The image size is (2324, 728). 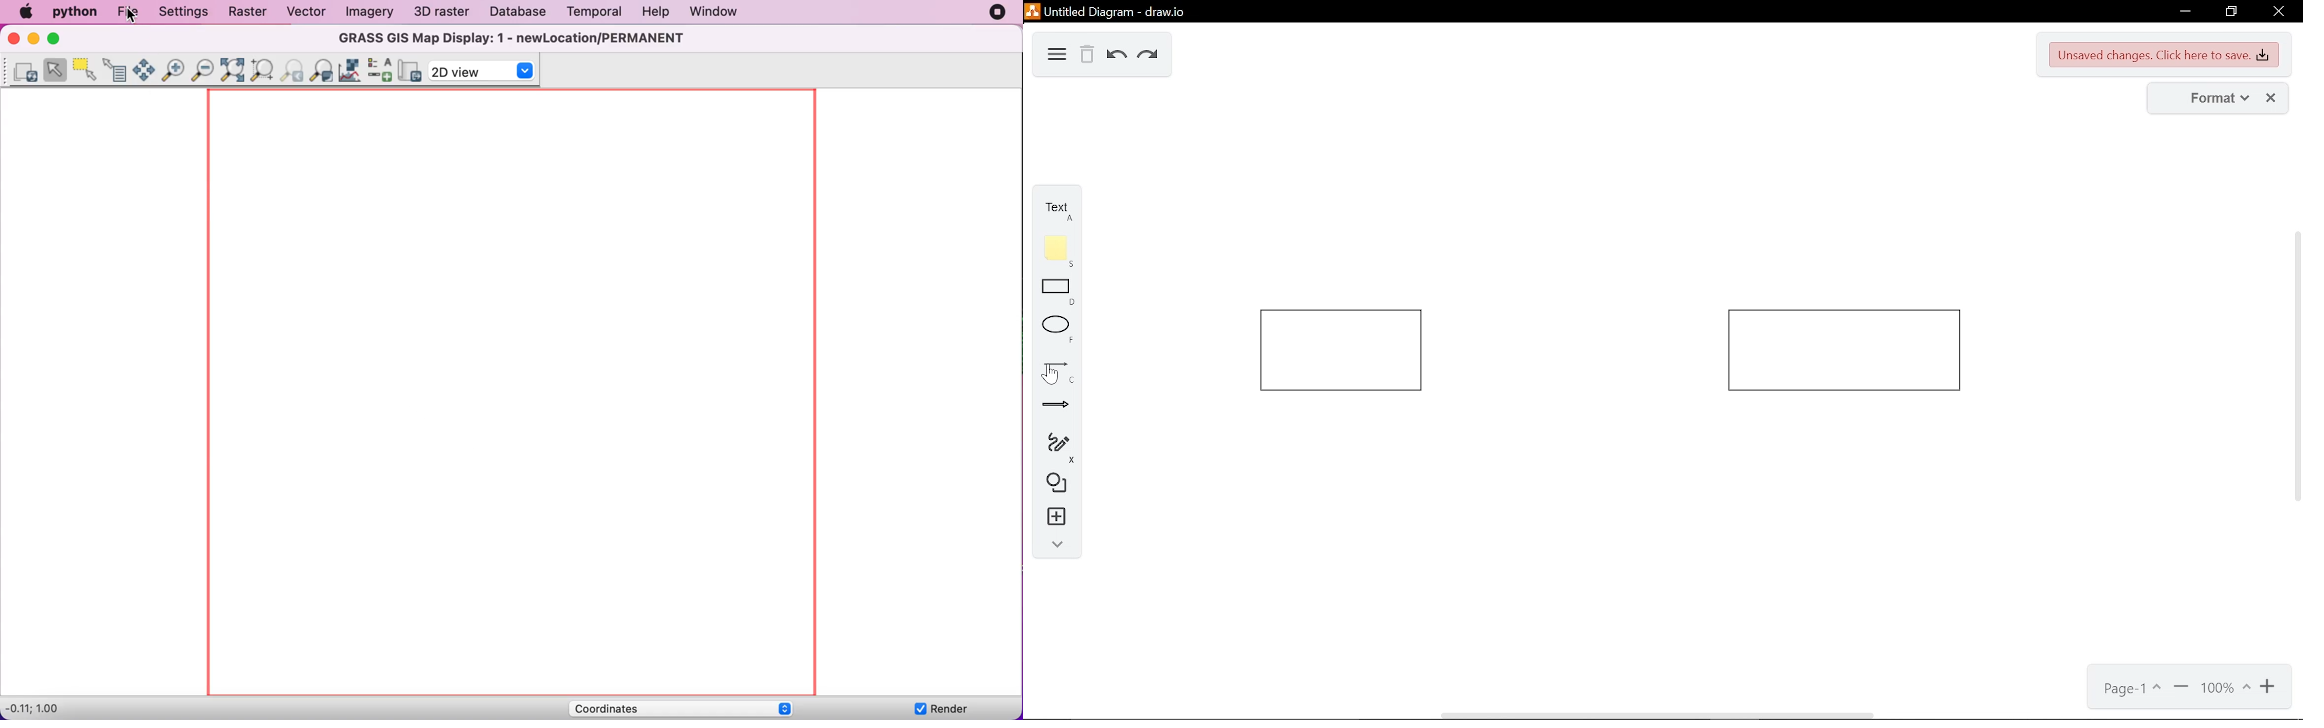 What do you see at coordinates (1057, 55) in the screenshot?
I see `diagram` at bounding box center [1057, 55].